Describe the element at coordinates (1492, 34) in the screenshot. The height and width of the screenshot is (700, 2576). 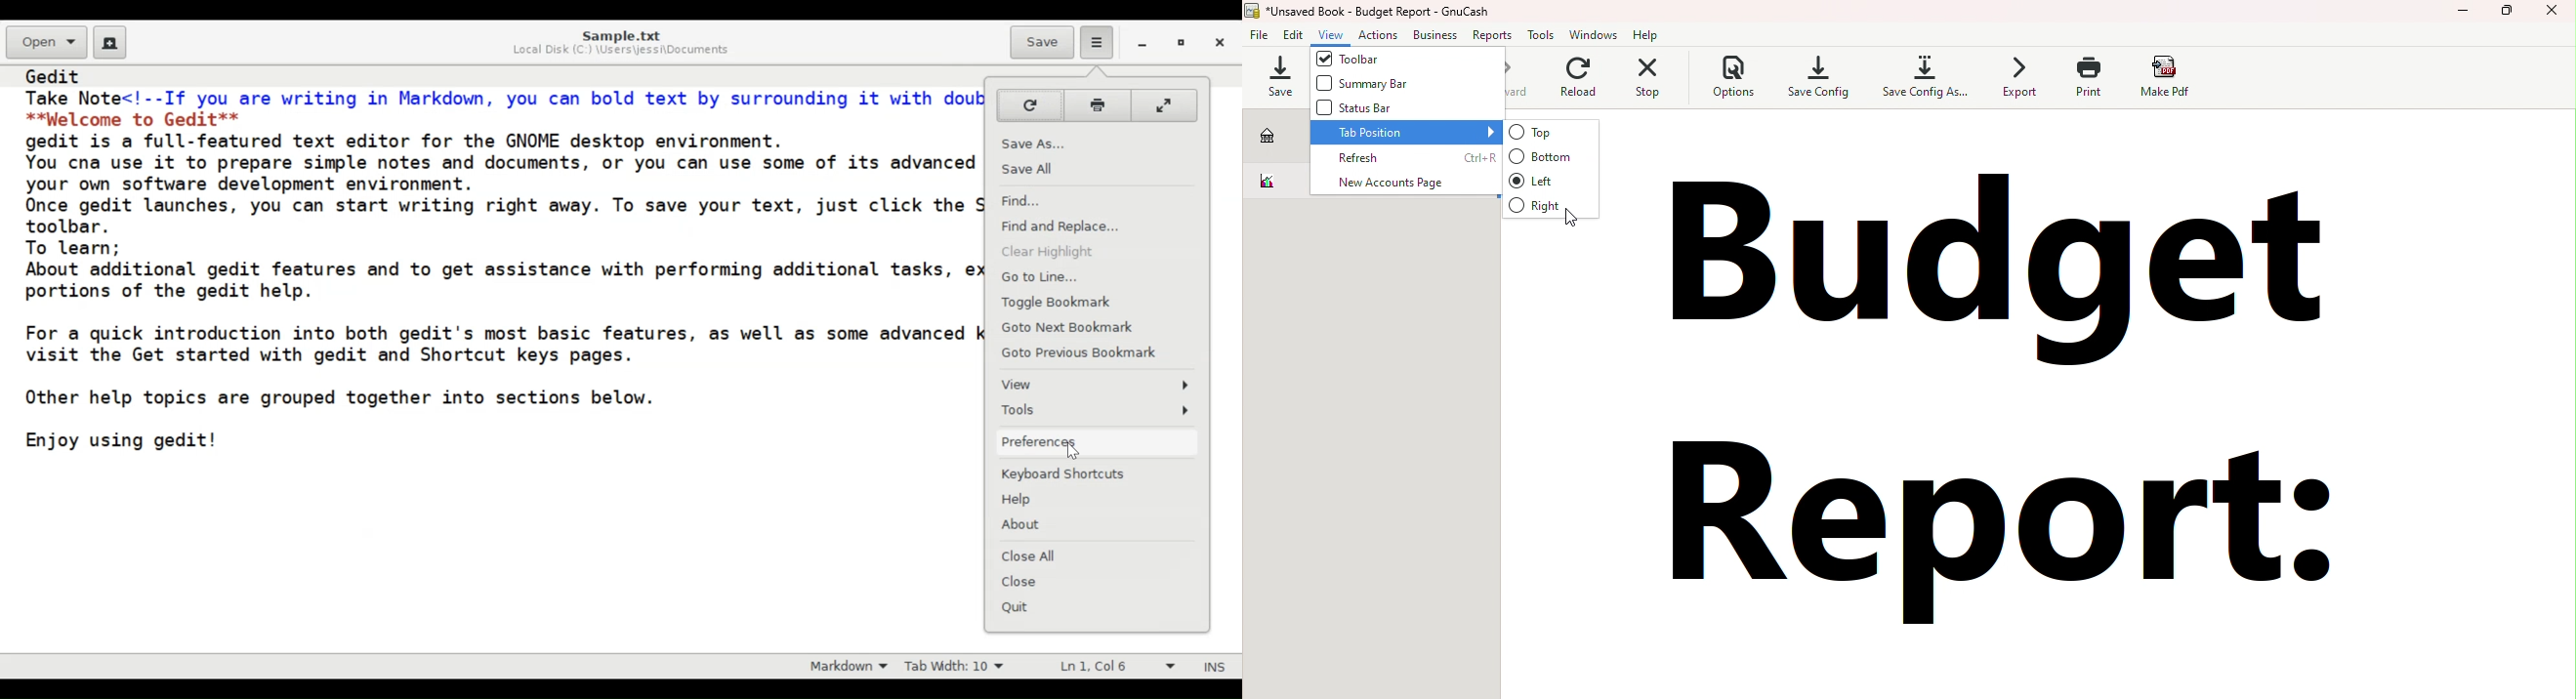
I see `Reports` at that location.